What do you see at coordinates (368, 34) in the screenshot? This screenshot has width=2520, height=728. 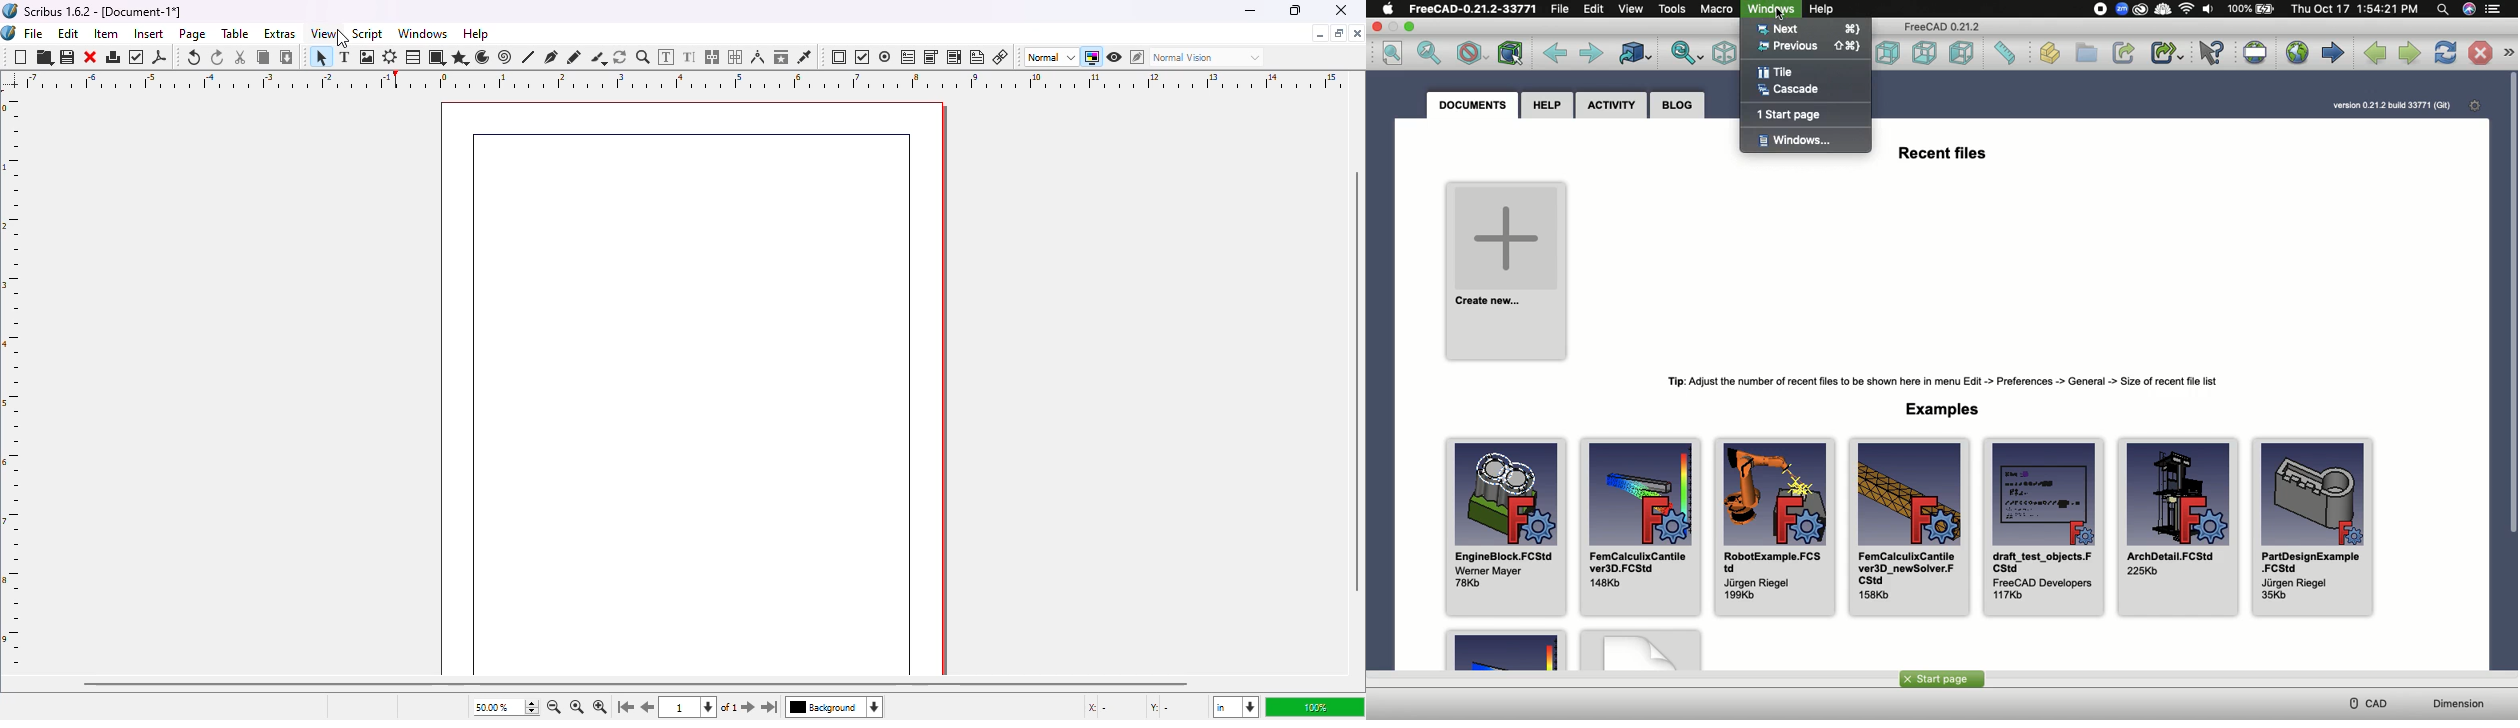 I see `script` at bounding box center [368, 34].